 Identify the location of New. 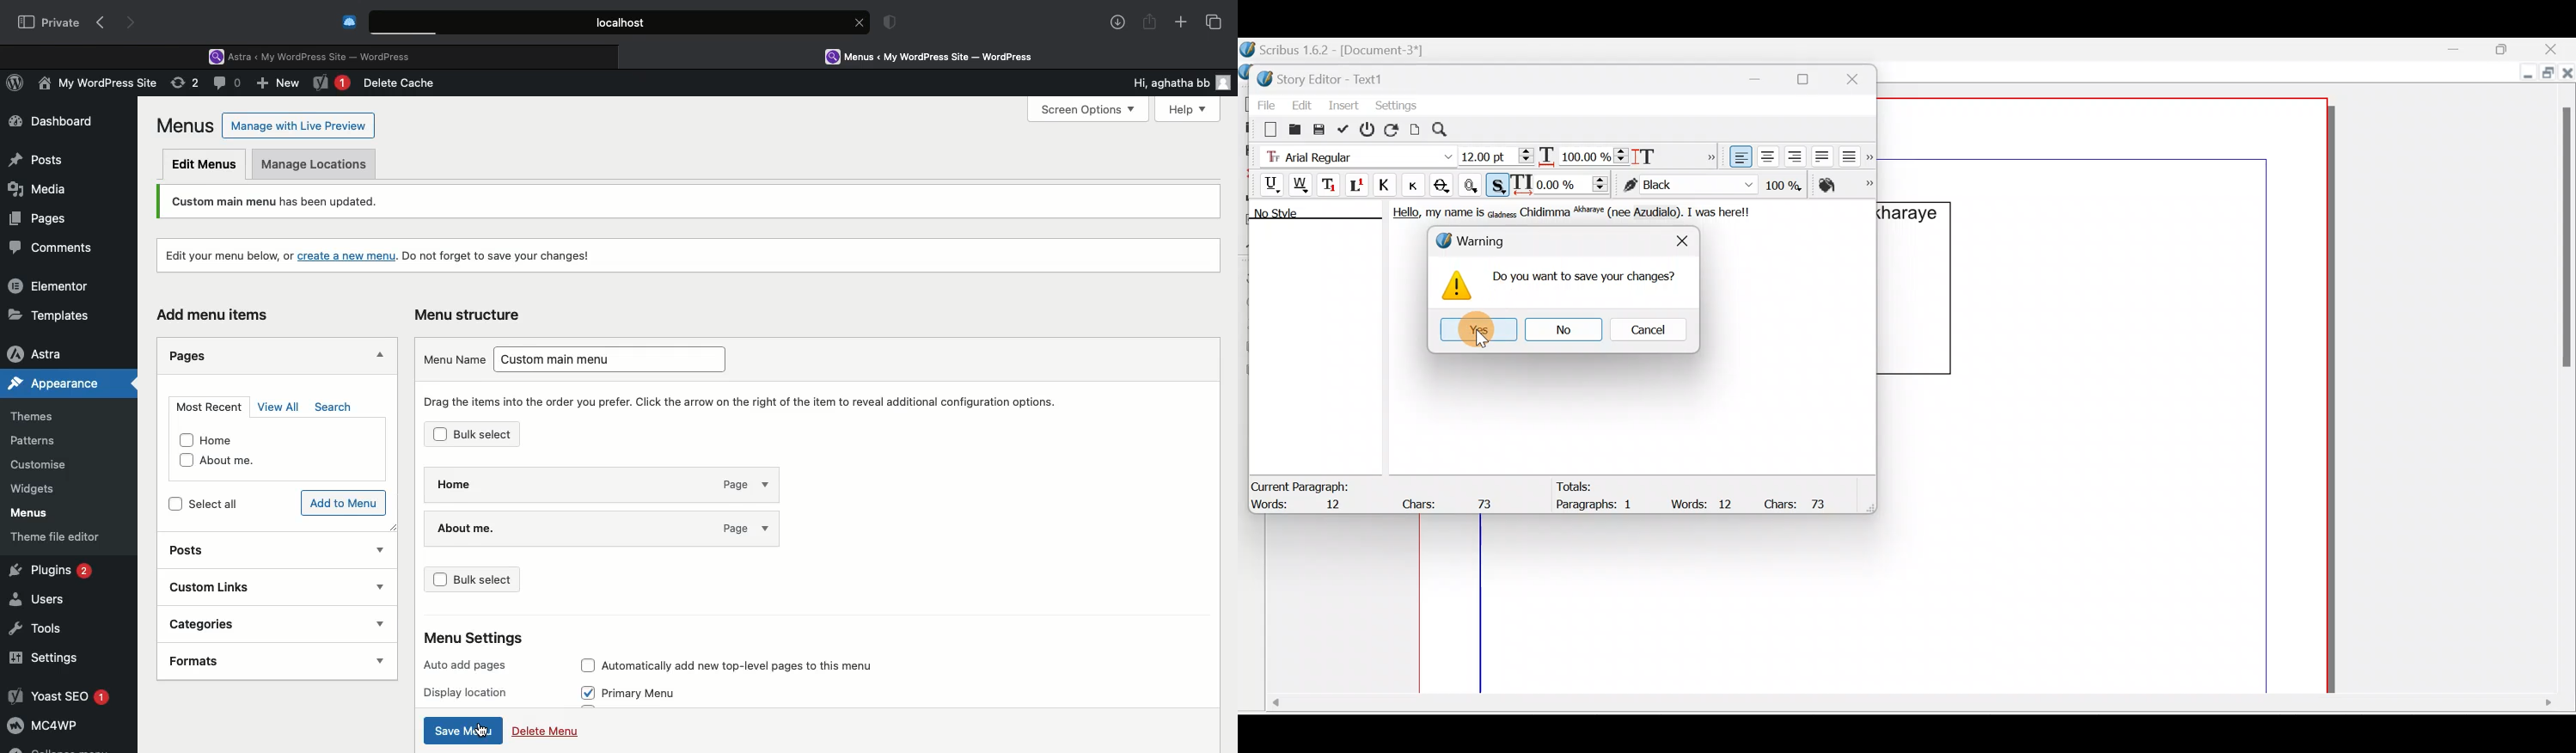
(280, 85).